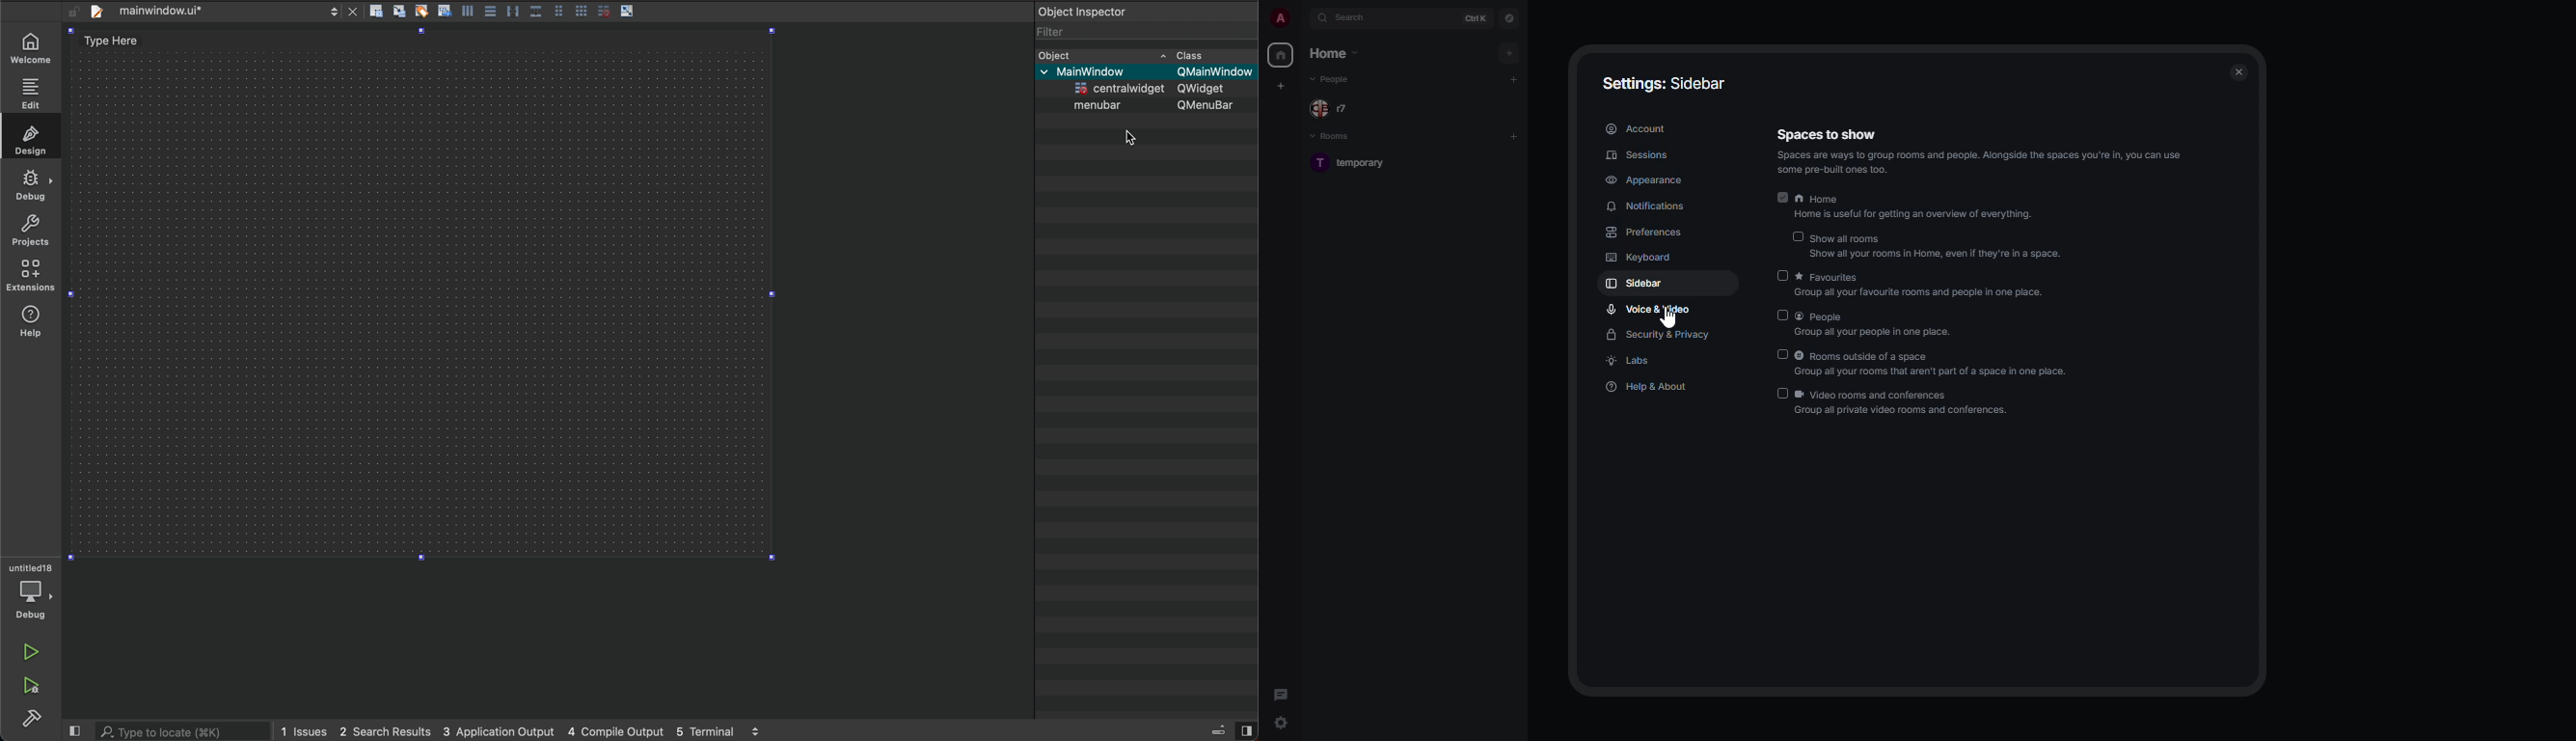 This screenshot has width=2576, height=756. Describe the element at coordinates (1146, 10) in the screenshot. I see `object inspector` at that location.